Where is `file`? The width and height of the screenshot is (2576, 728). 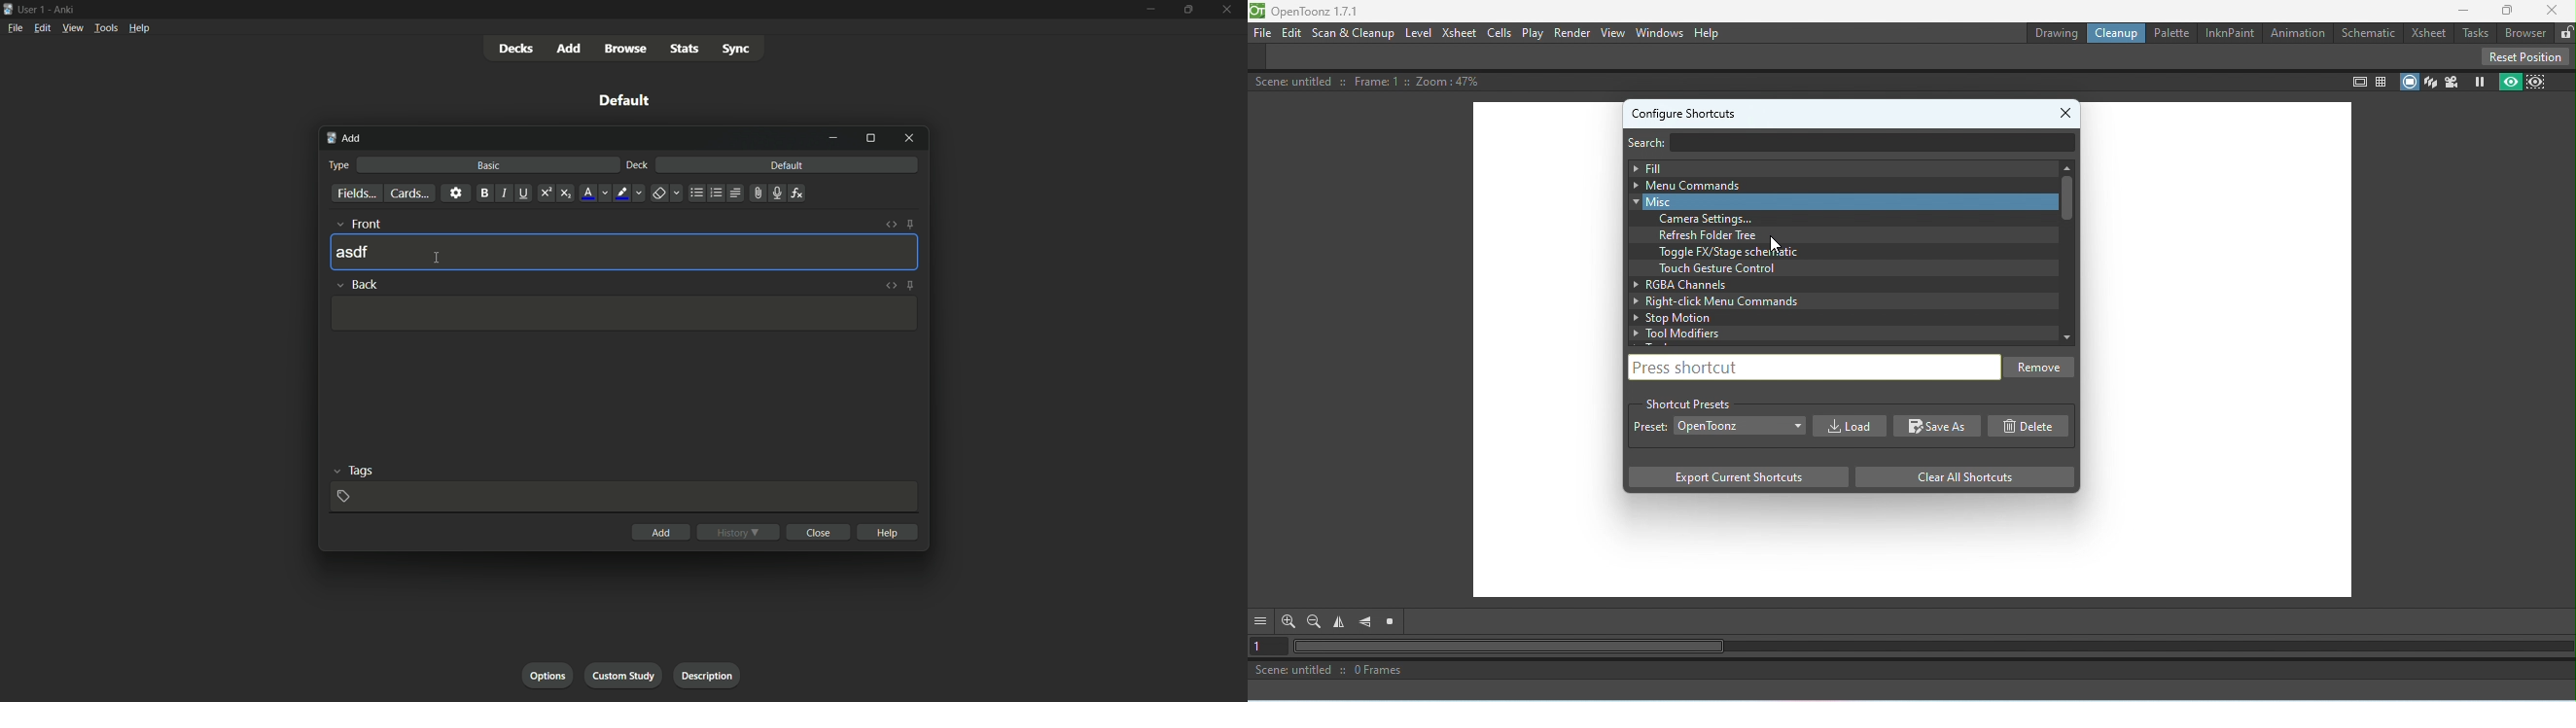
file is located at coordinates (13, 27).